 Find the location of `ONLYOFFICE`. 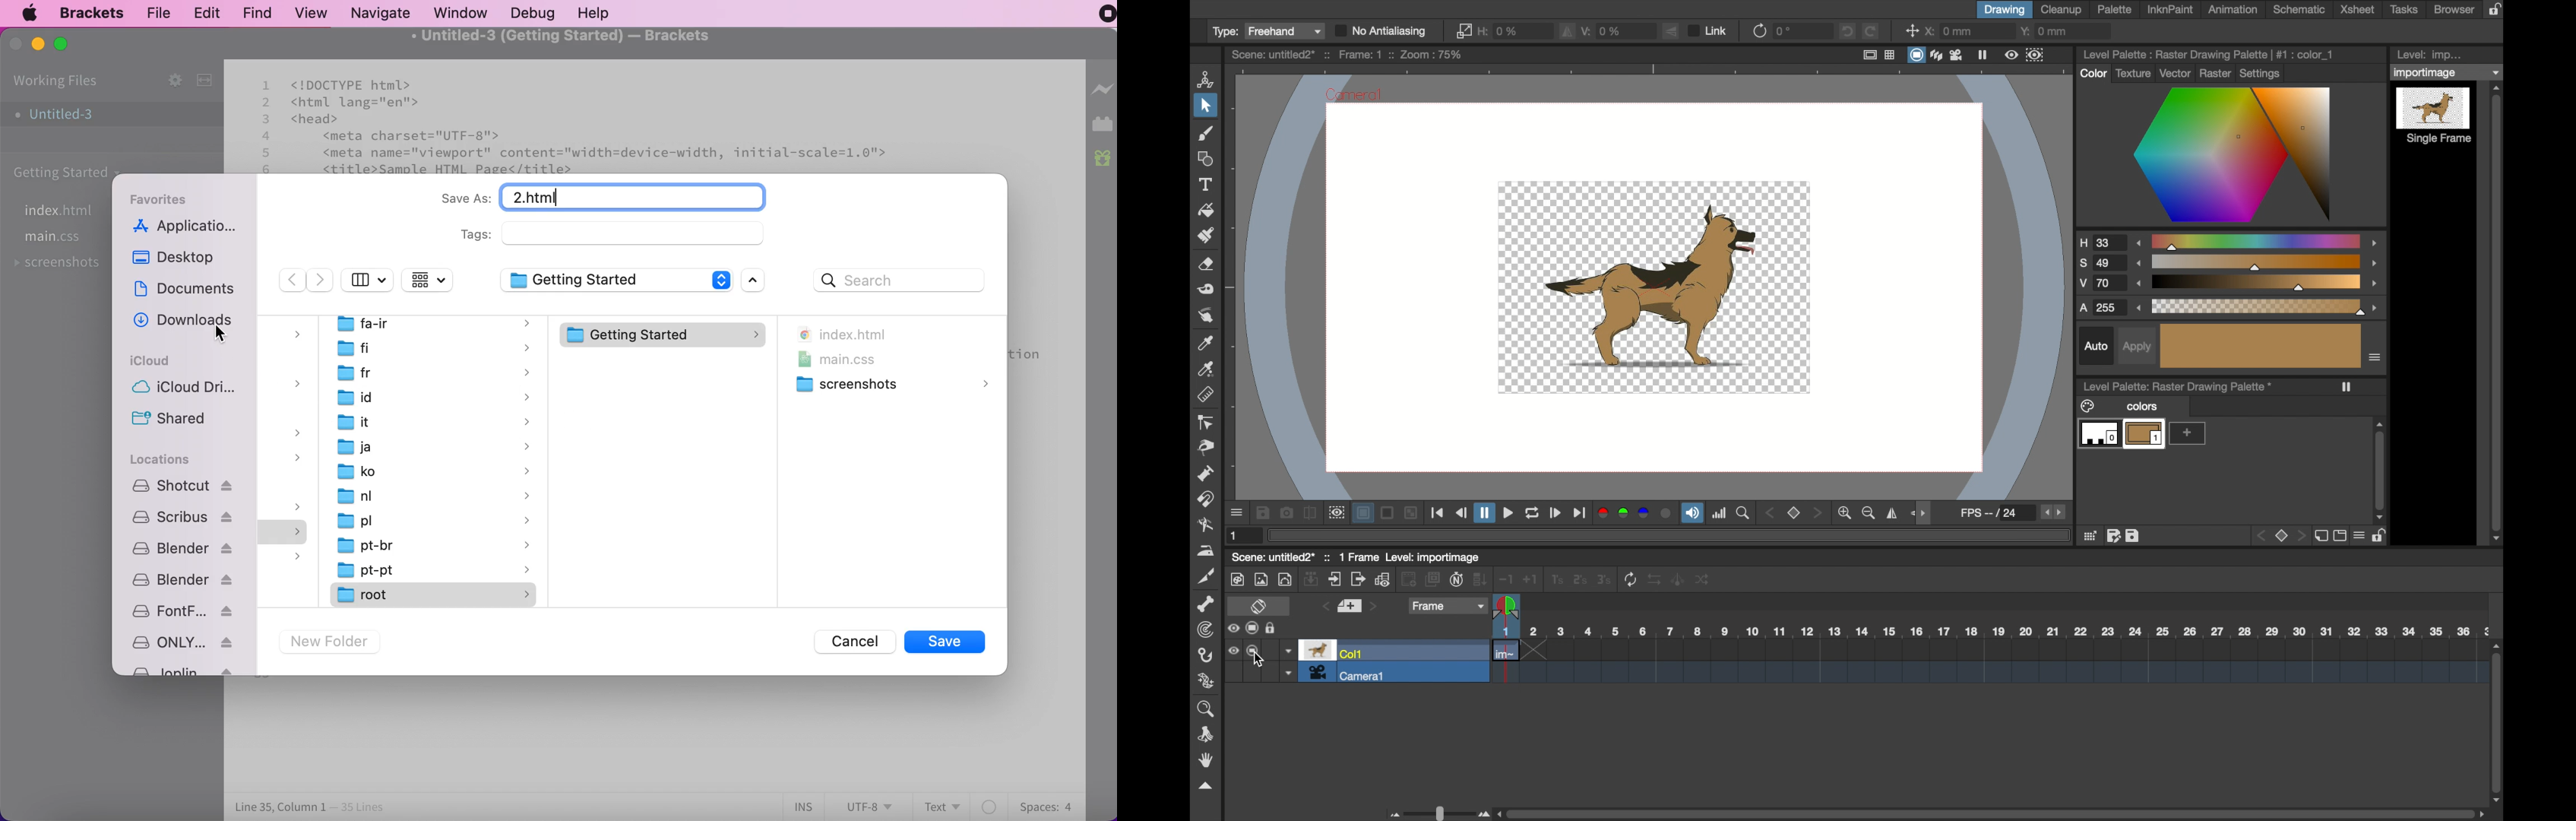

ONLYOFFICE is located at coordinates (182, 642).